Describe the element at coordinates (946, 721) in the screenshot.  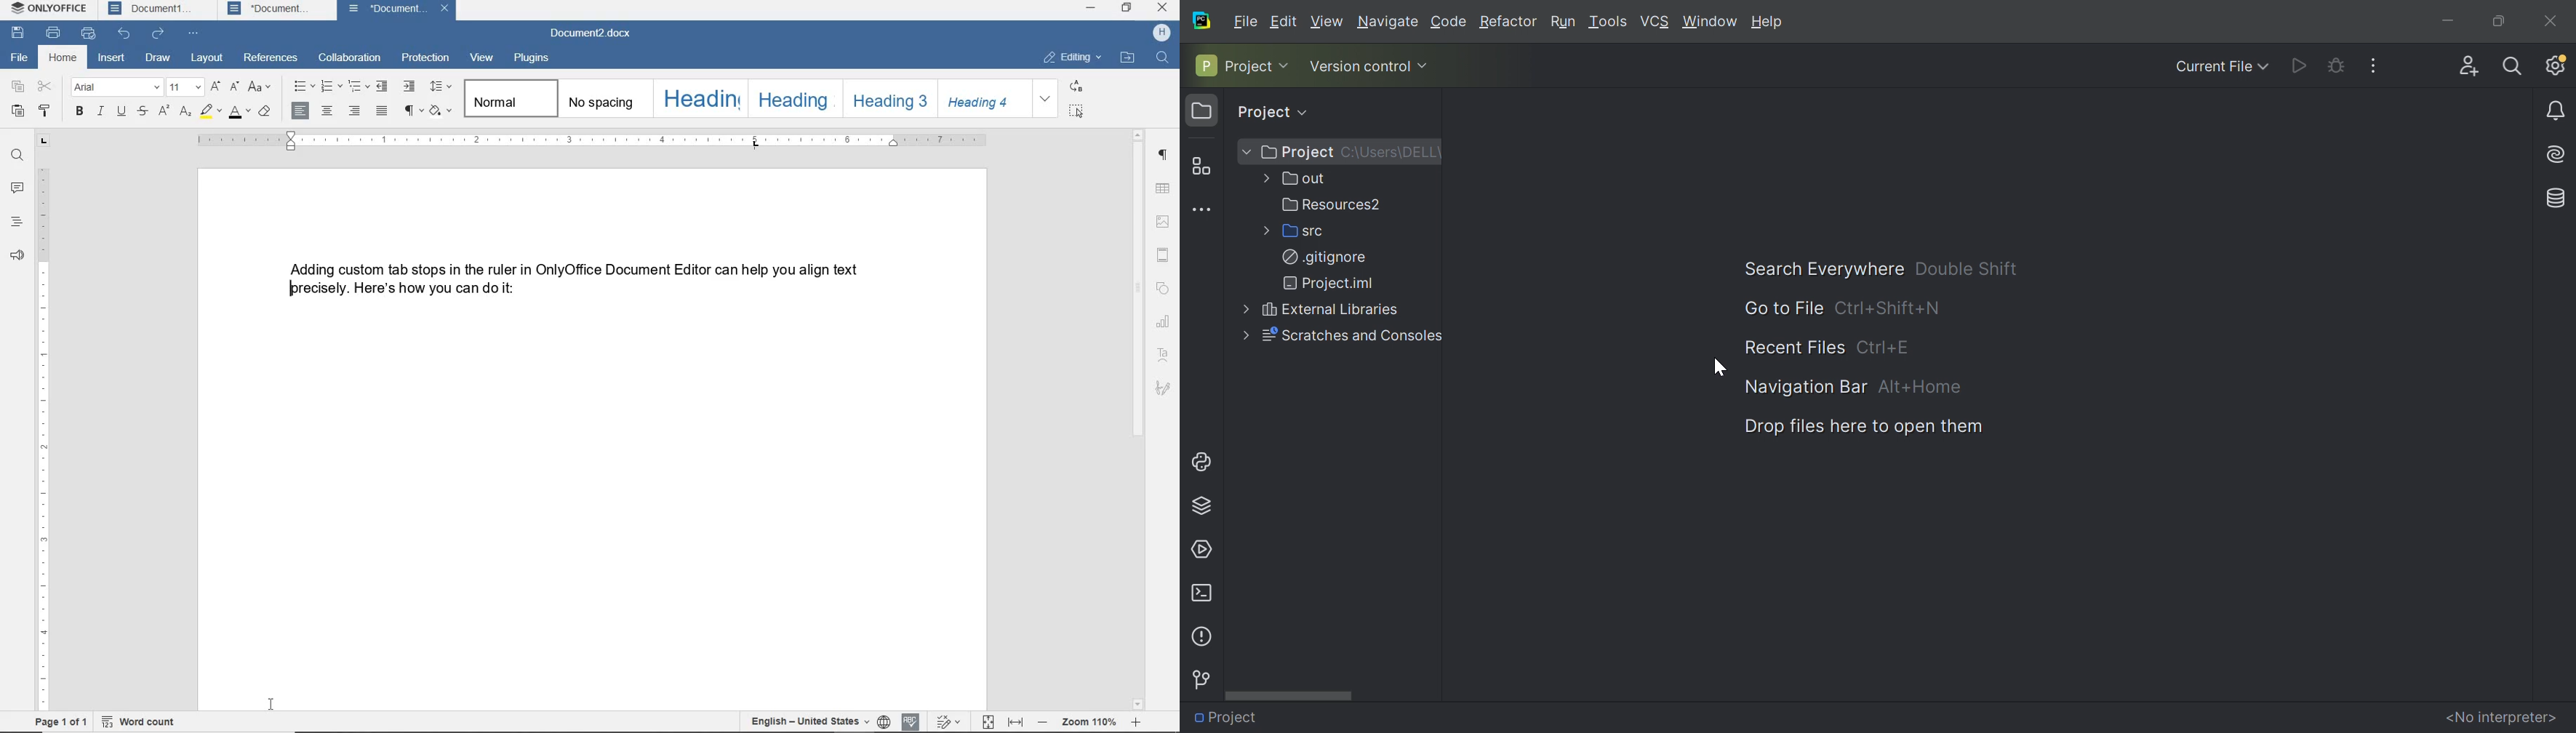
I see `track changes` at that location.